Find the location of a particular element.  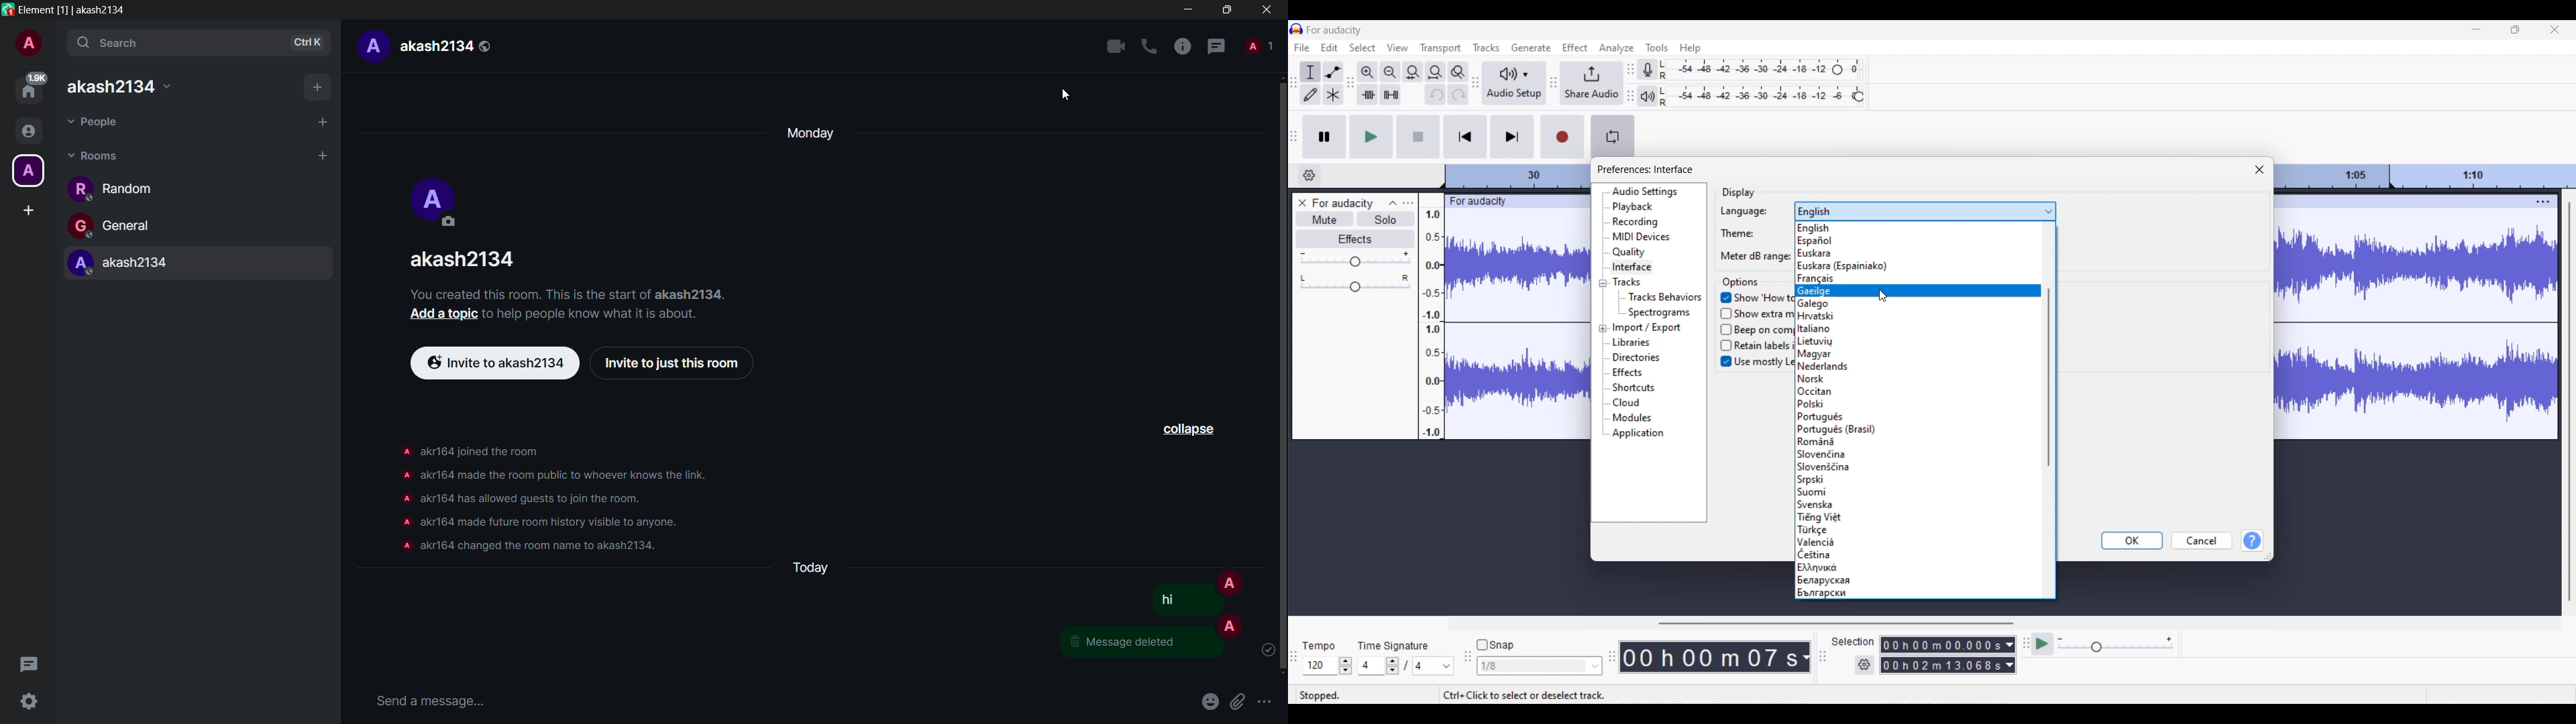

 is located at coordinates (1232, 625).